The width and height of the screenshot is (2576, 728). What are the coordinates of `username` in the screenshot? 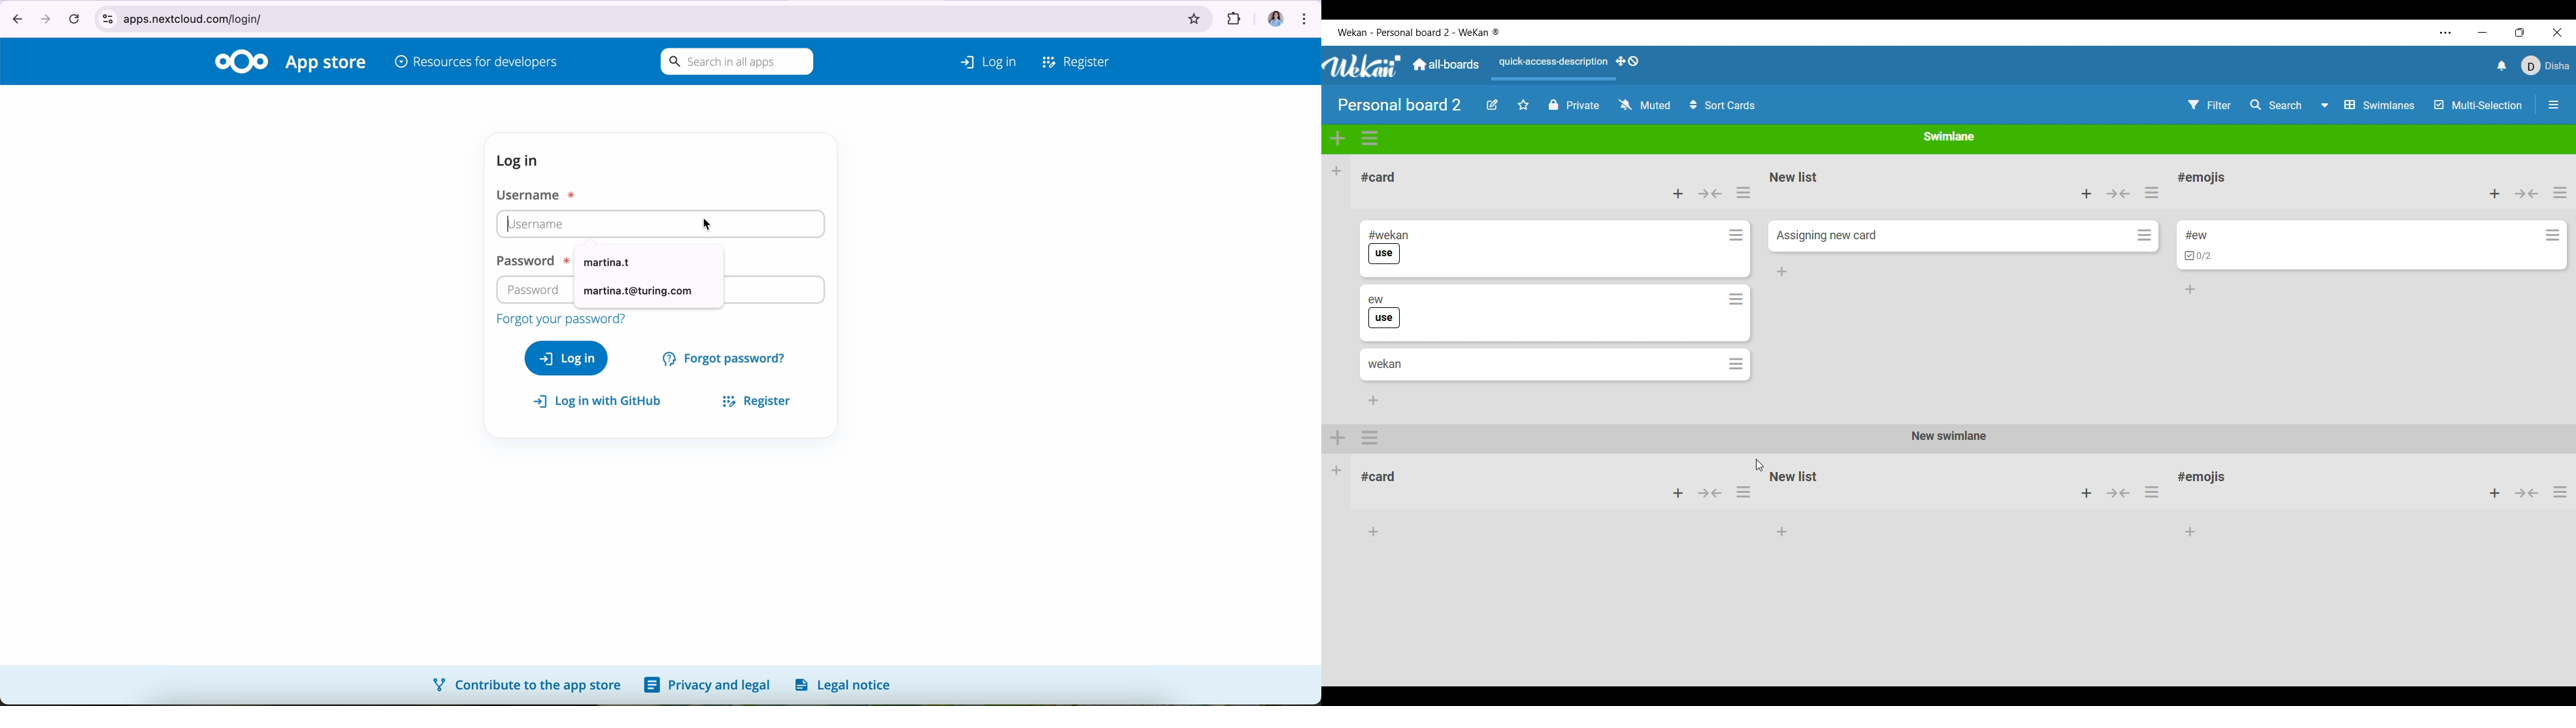 It's located at (564, 224).